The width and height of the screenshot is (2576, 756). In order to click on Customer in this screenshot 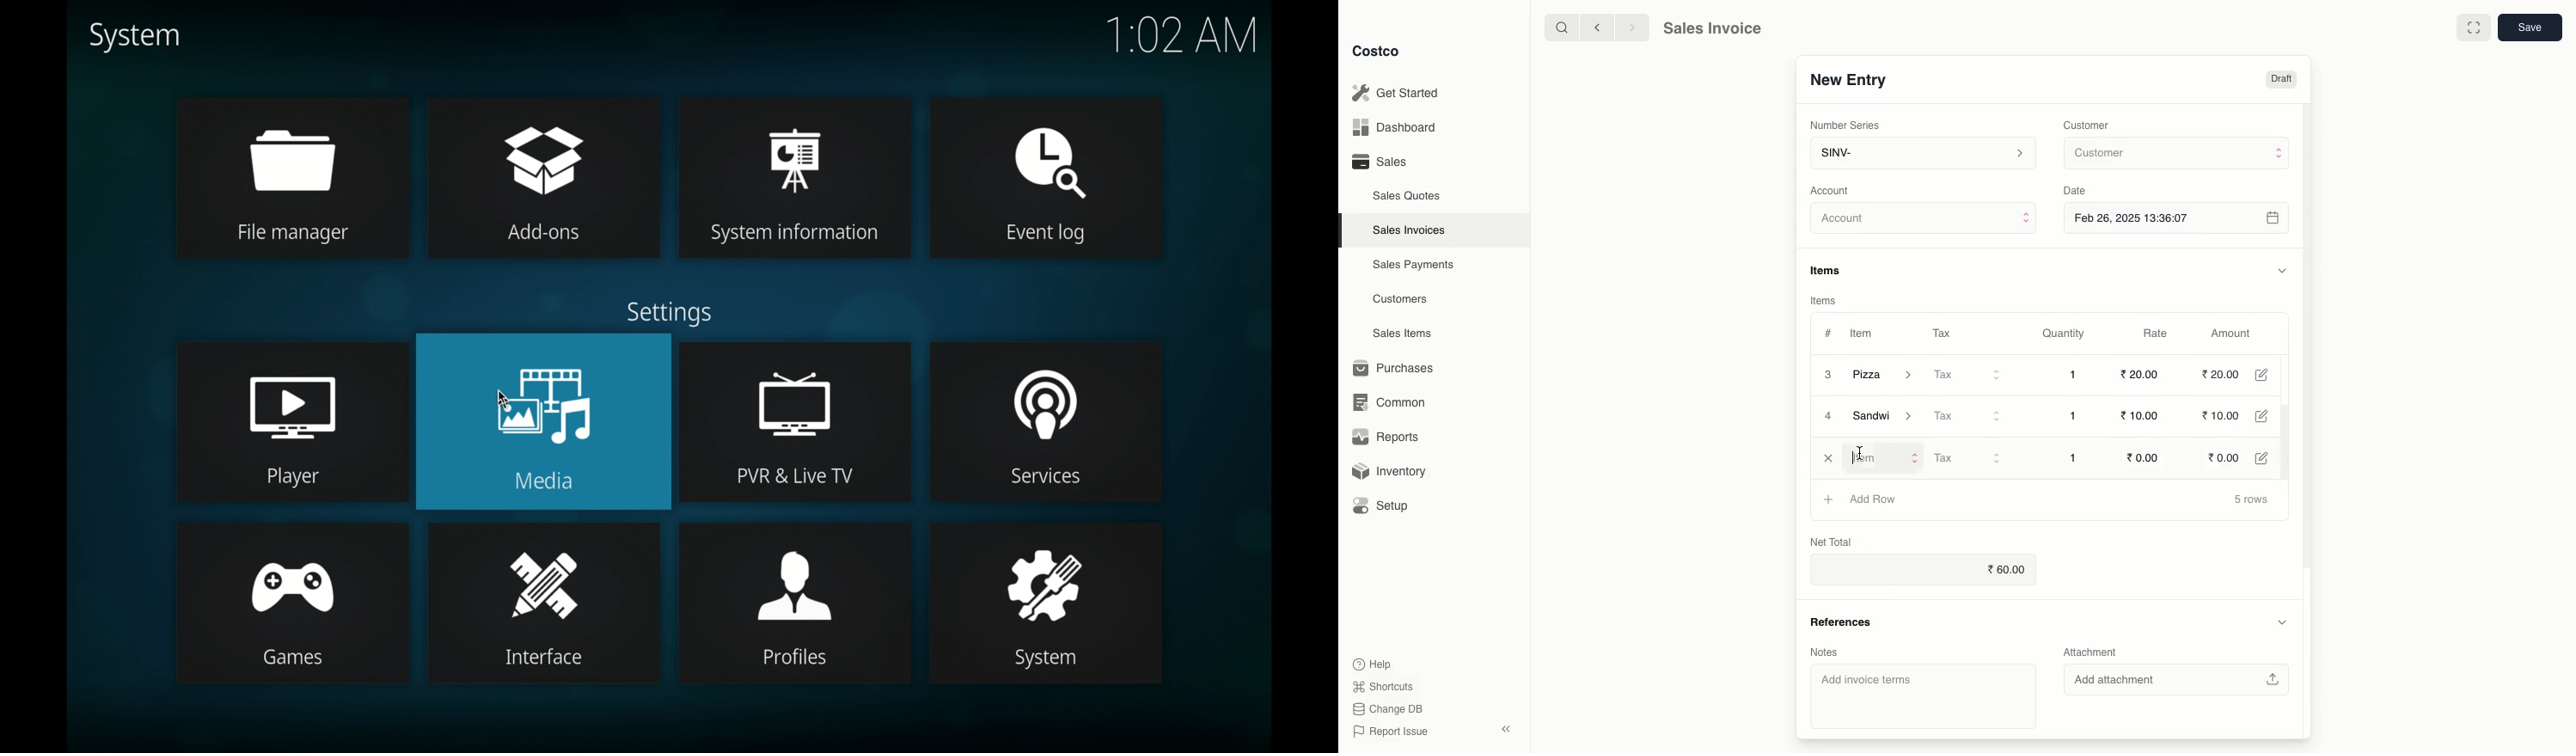, I will do `click(2175, 154)`.